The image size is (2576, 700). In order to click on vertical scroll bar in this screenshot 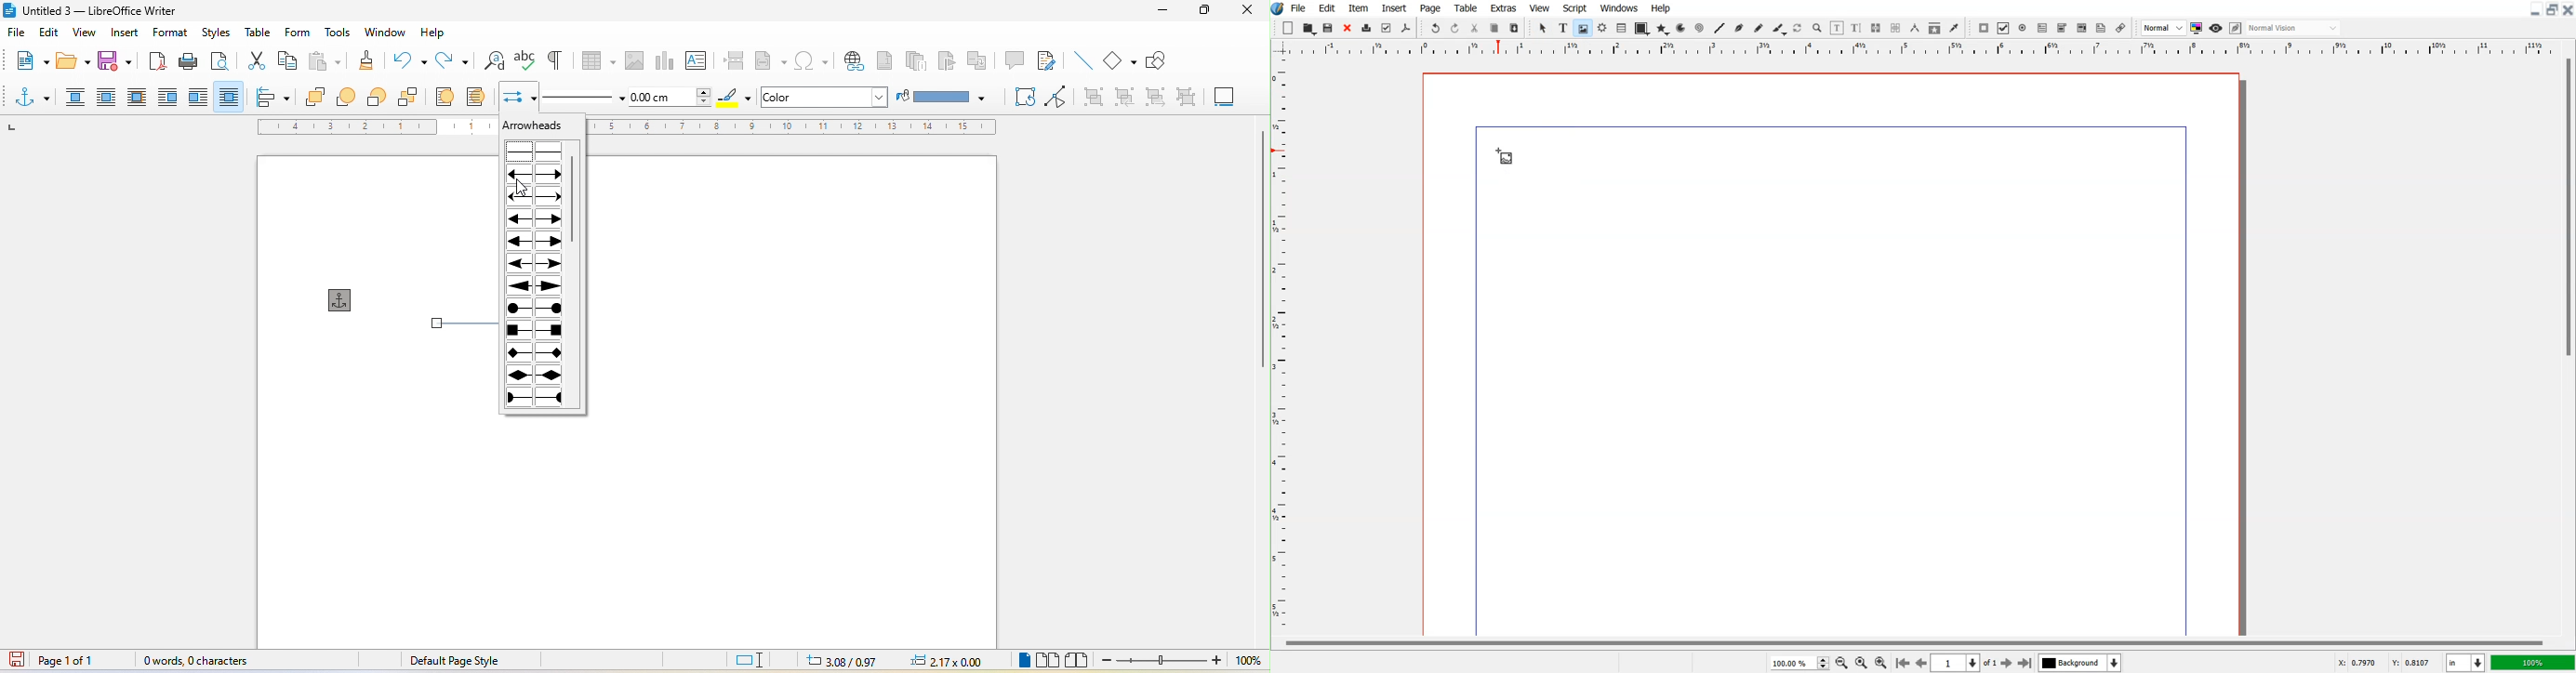, I will do `click(574, 199)`.